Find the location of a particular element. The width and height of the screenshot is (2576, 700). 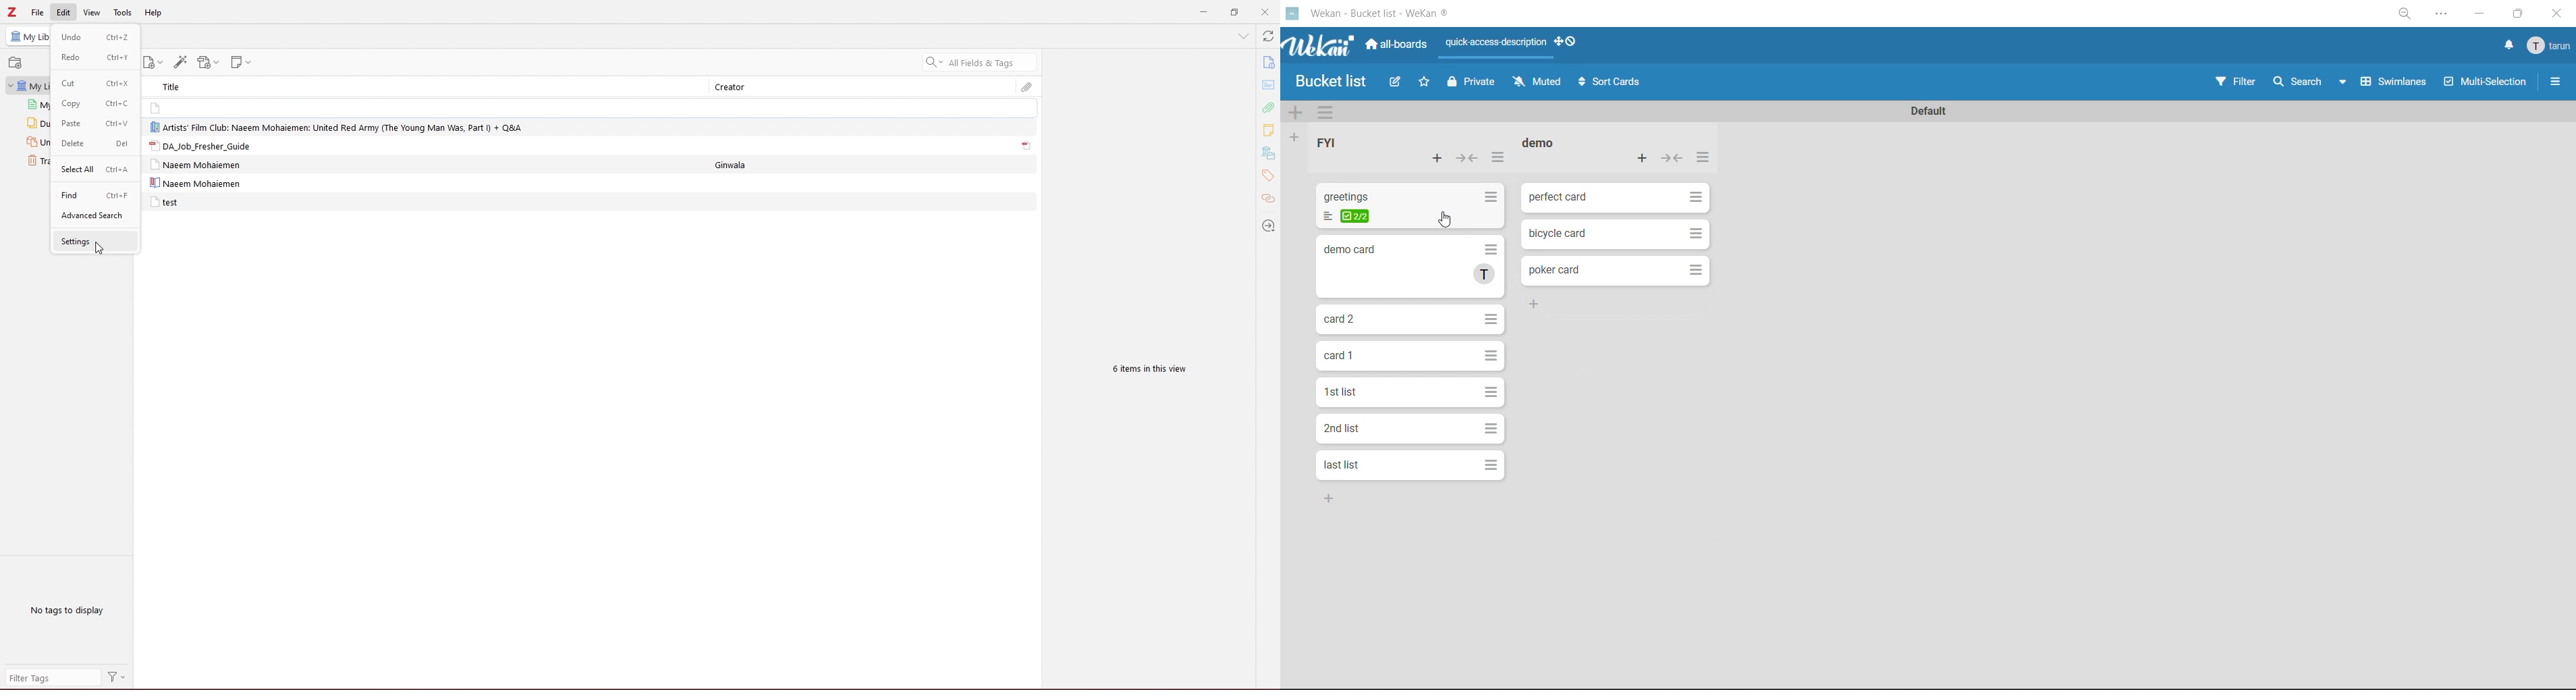

search bar is located at coordinates (980, 62).